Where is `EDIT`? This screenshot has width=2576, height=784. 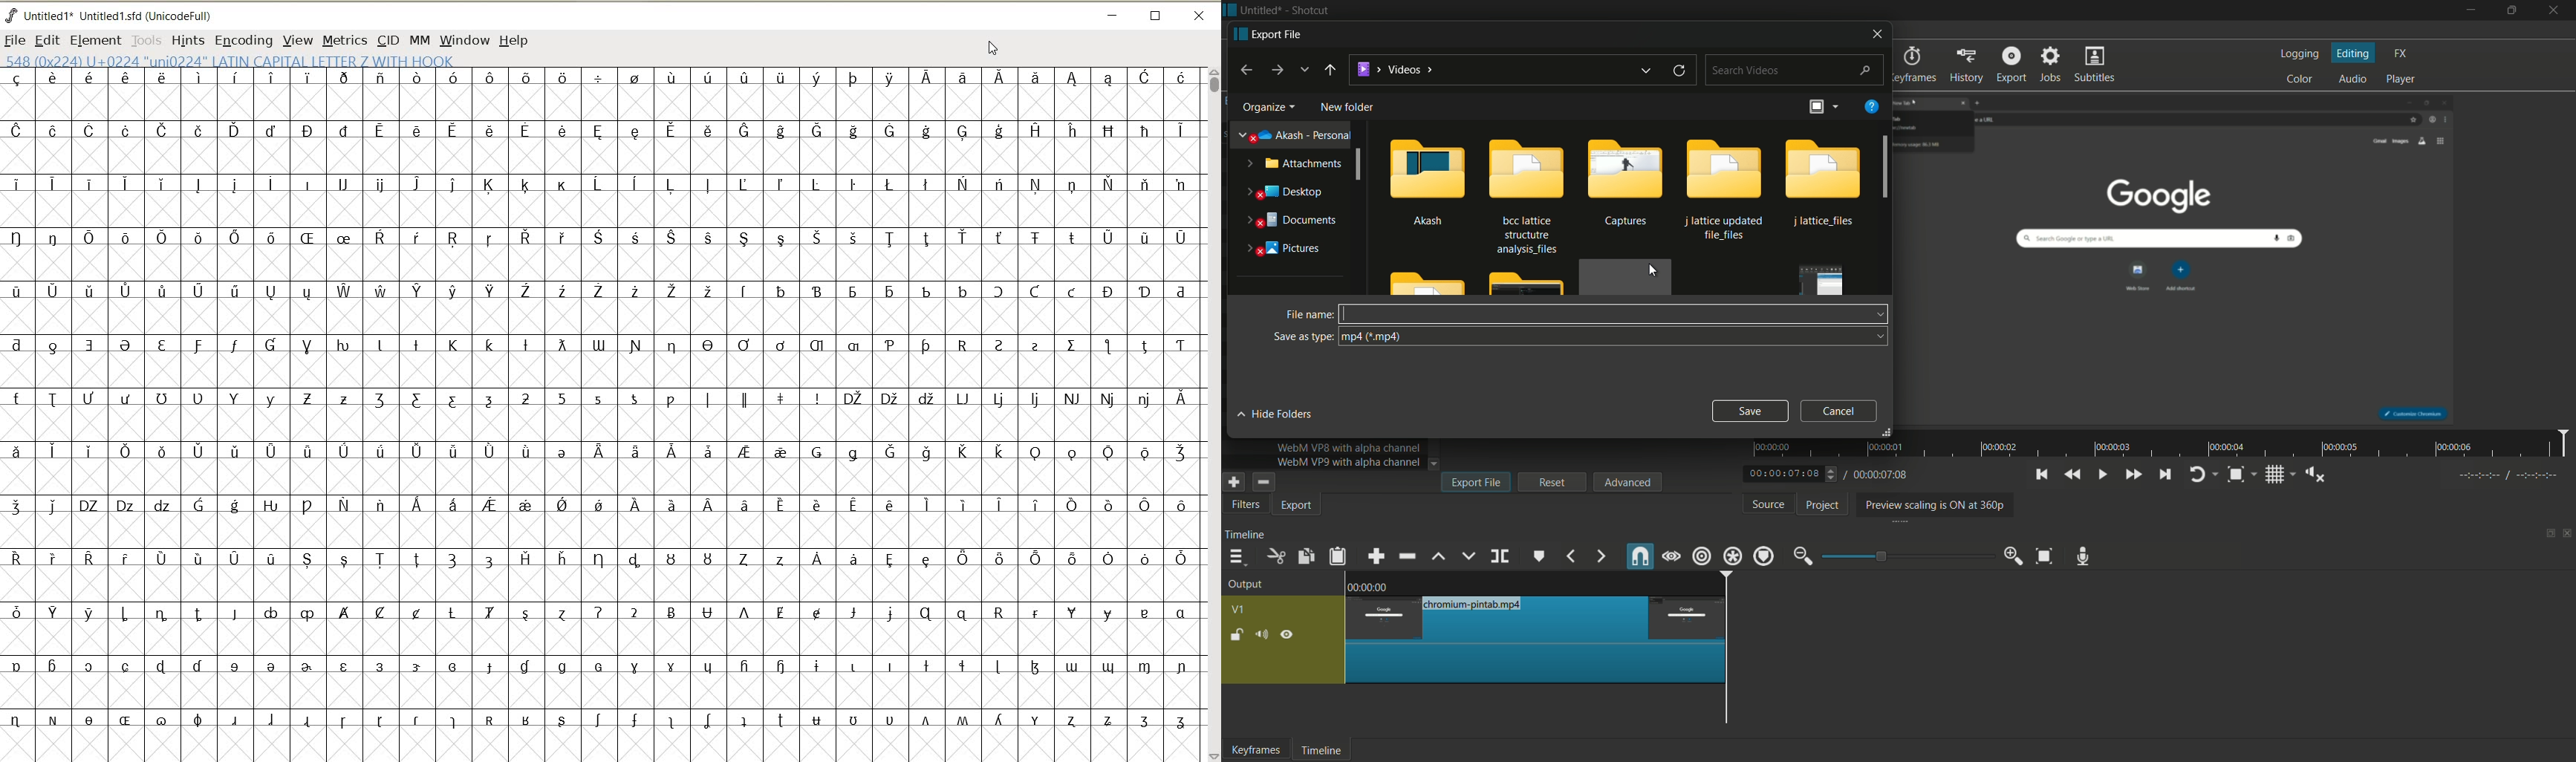 EDIT is located at coordinates (46, 41).